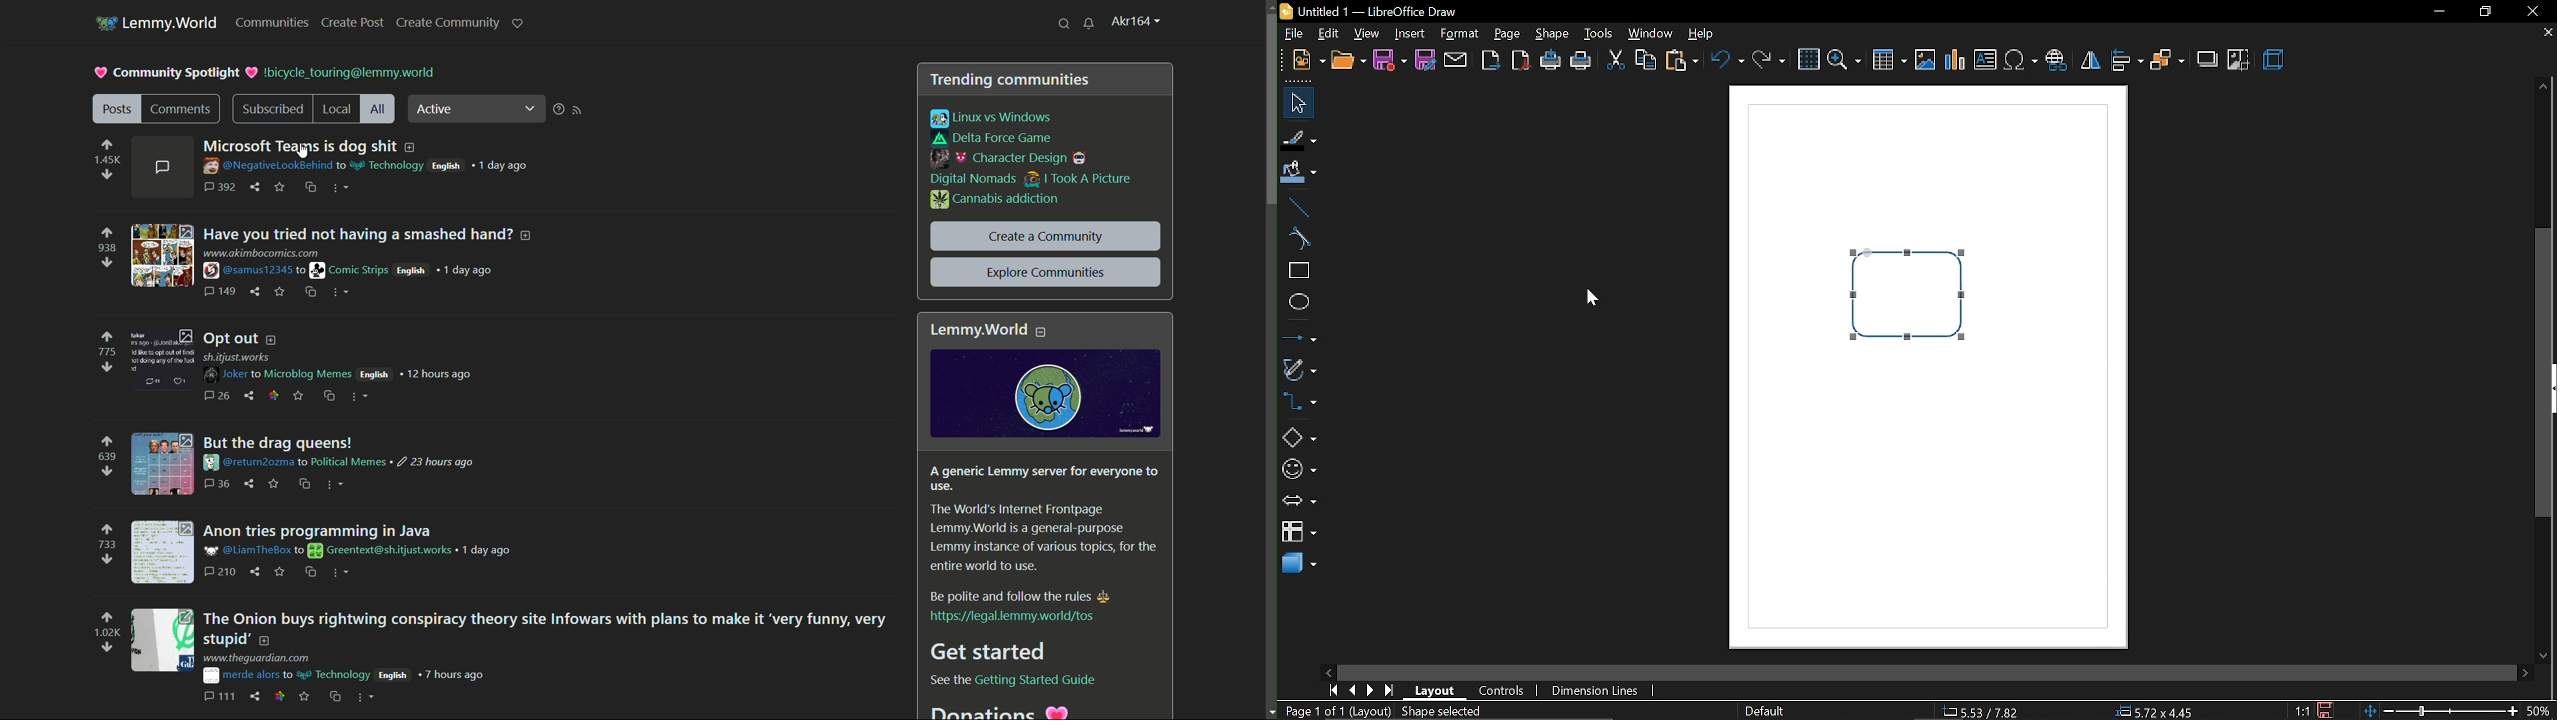 This screenshot has height=728, width=2576. Describe the element at coordinates (223, 187) in the screenshot. I see `comments` at that location.